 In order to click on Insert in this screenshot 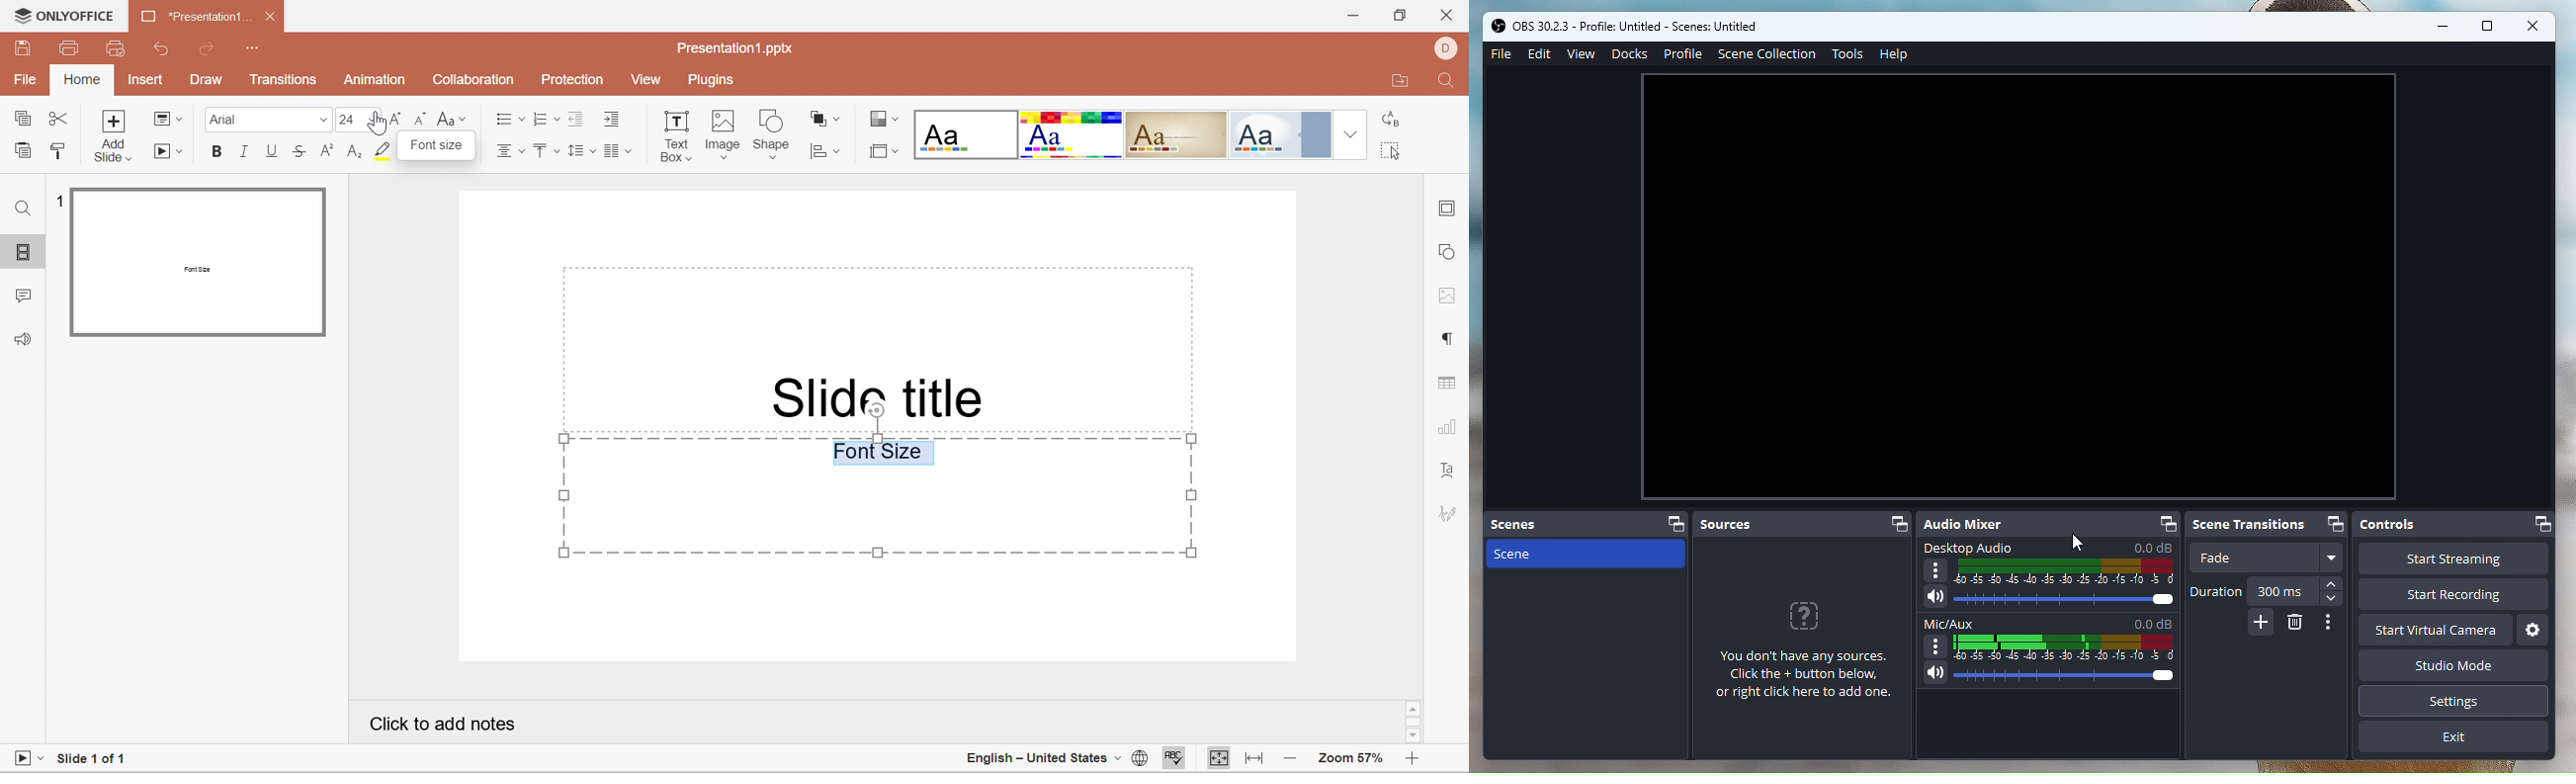, I will do `click(146, 80)`.